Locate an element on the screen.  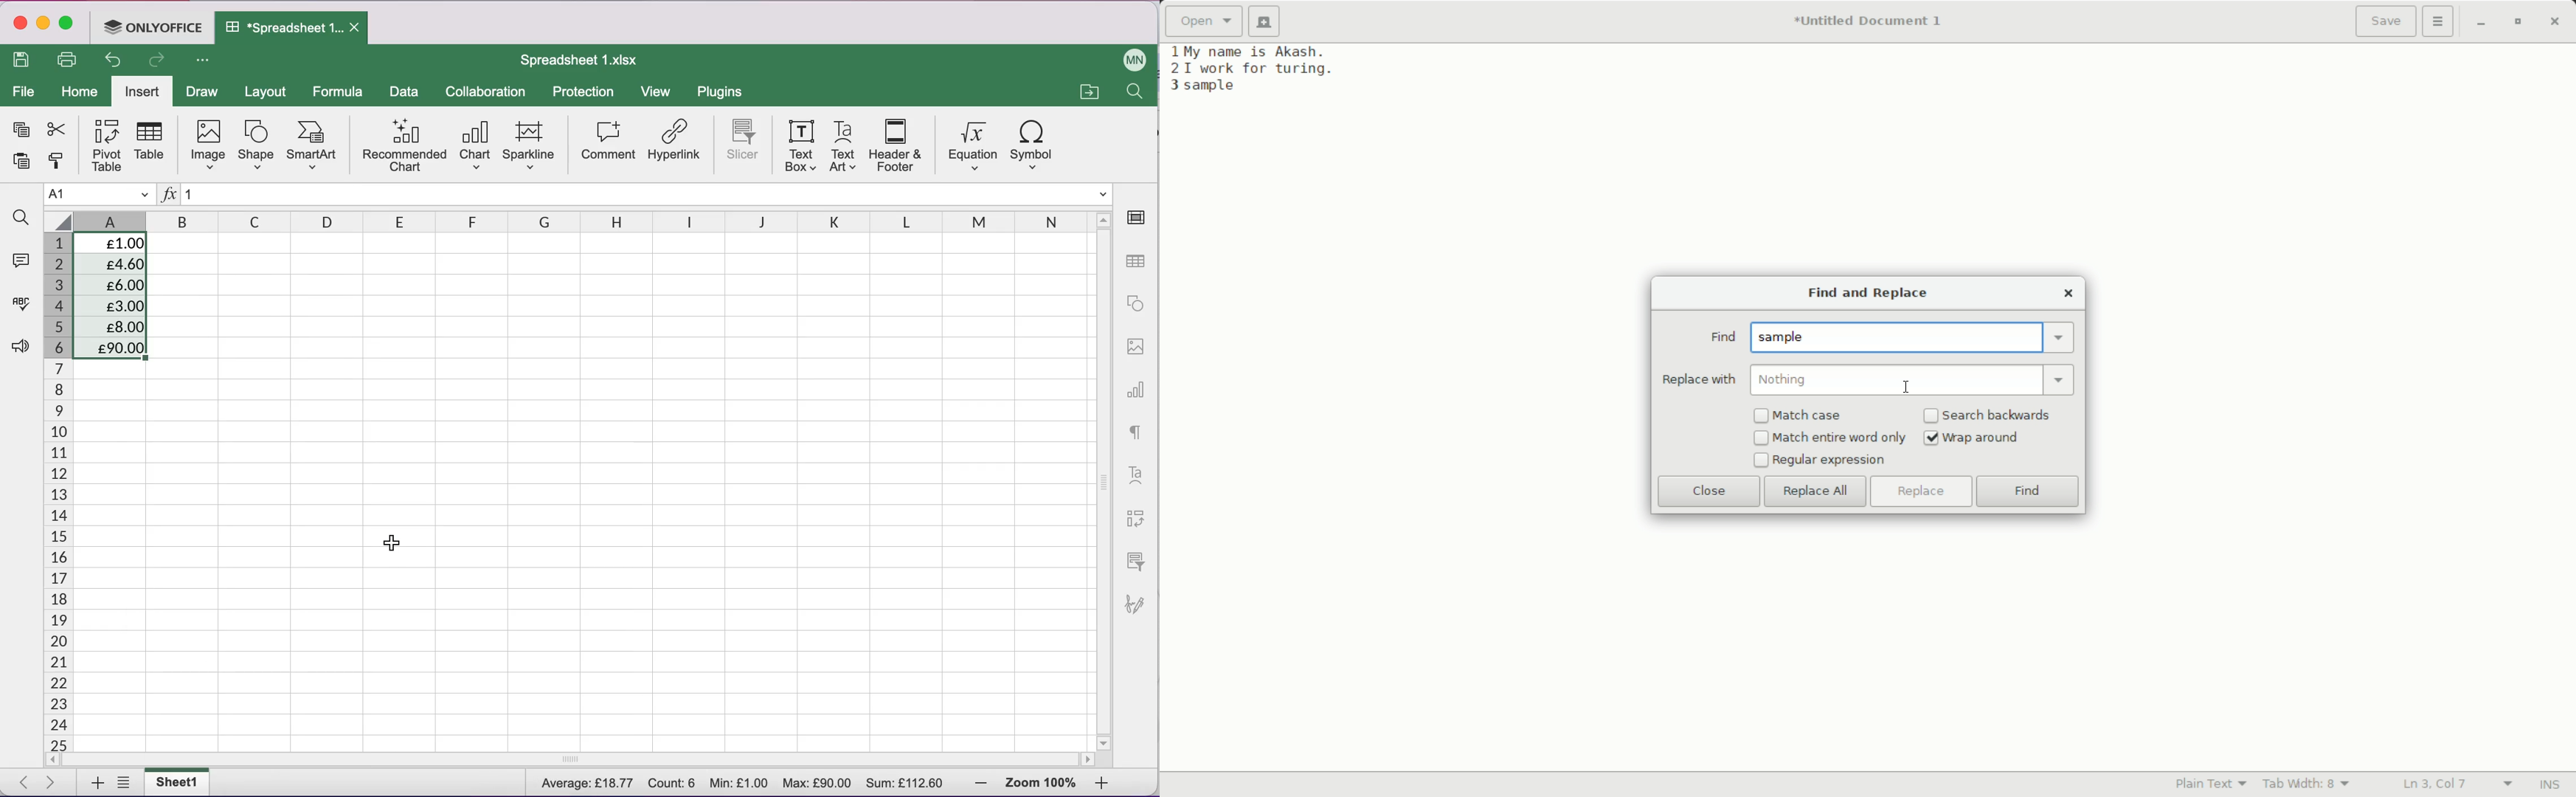
cell settings is located at coordinates (1139, 218).